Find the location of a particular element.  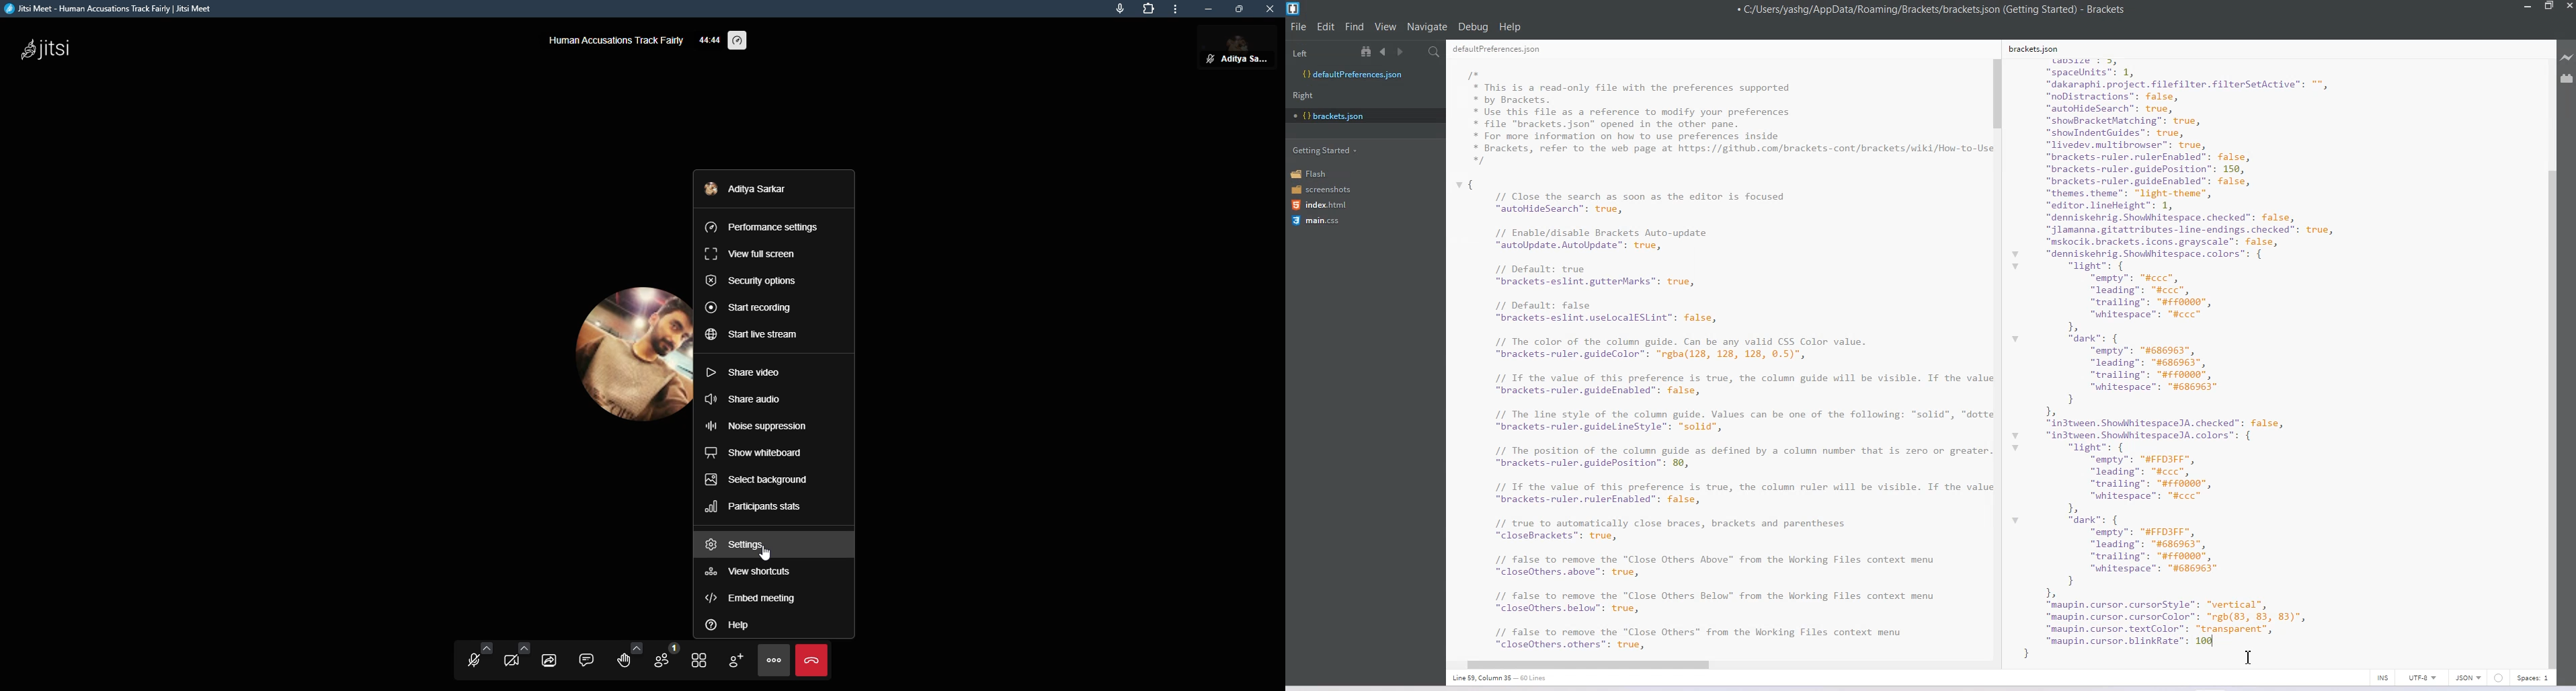

Vertical Scroll Bar is located at coordinates (1997, 355).